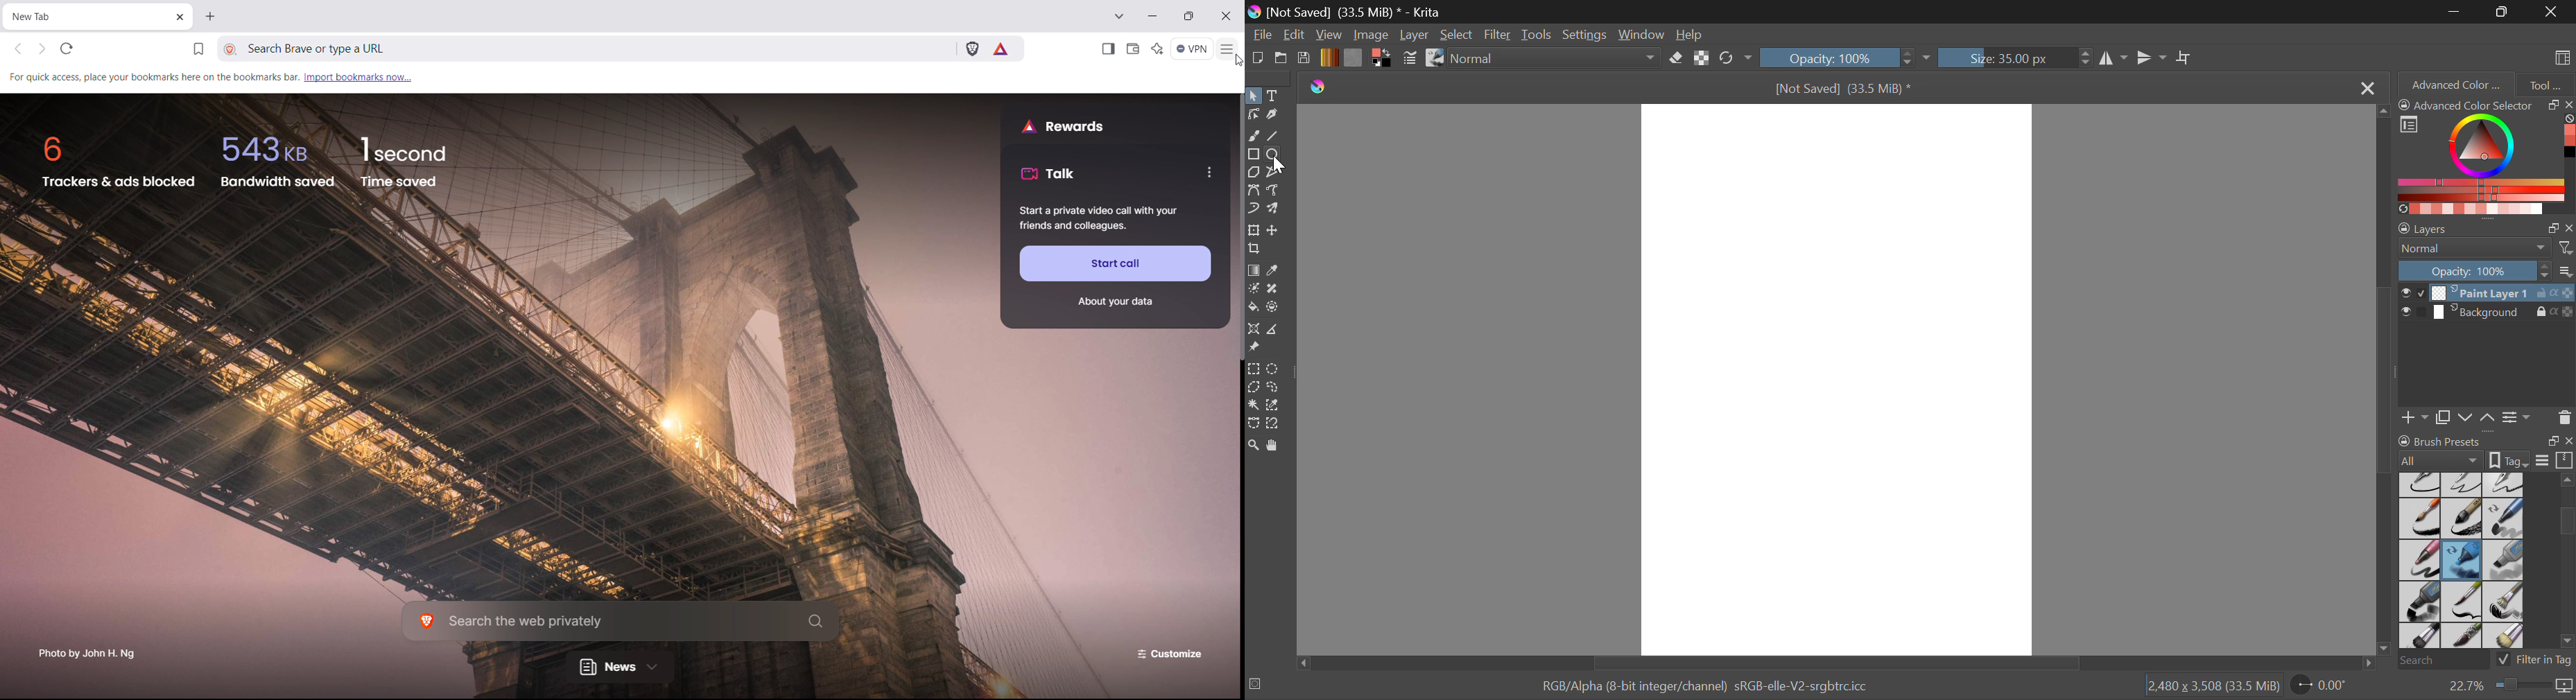 This screenshot has height=700, width=2576. What do you see at coordinates (1254, 386) in the screenshot?
I see `Polygonal Selection Tool` at bounding box center [1254, 386].